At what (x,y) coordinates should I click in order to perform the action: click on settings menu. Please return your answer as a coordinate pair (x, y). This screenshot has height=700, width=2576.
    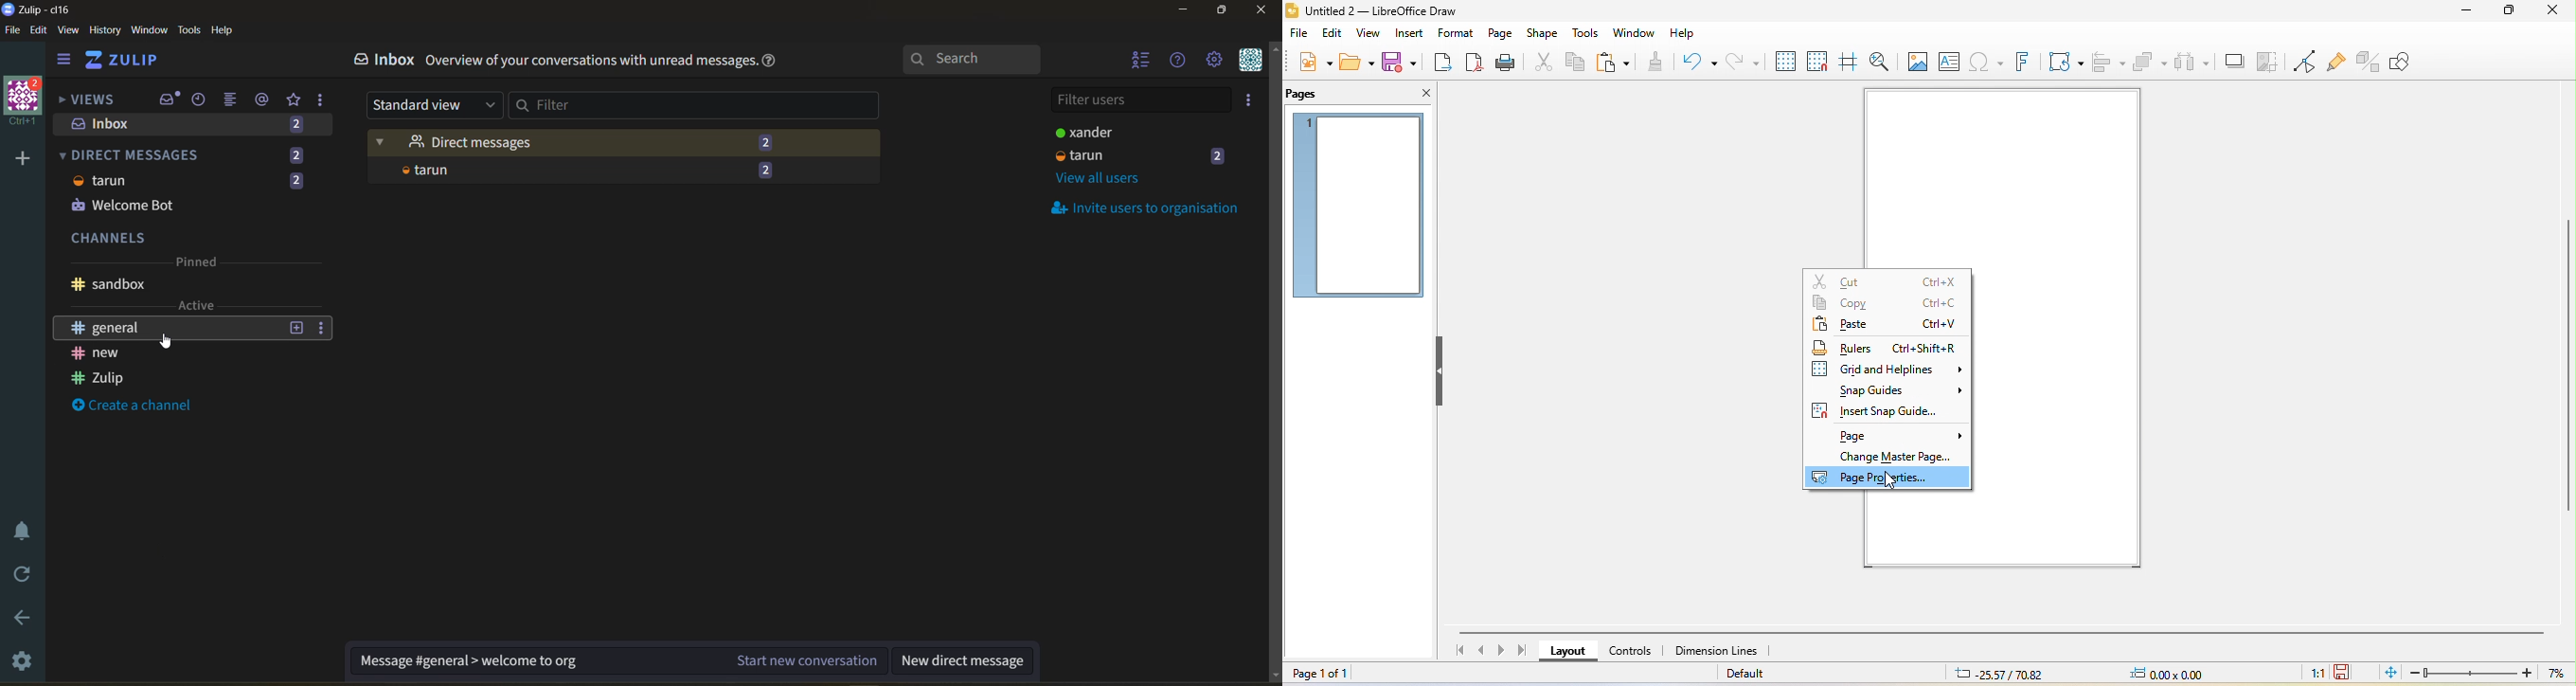
    Looking at the image, I should click on (1214, 61).